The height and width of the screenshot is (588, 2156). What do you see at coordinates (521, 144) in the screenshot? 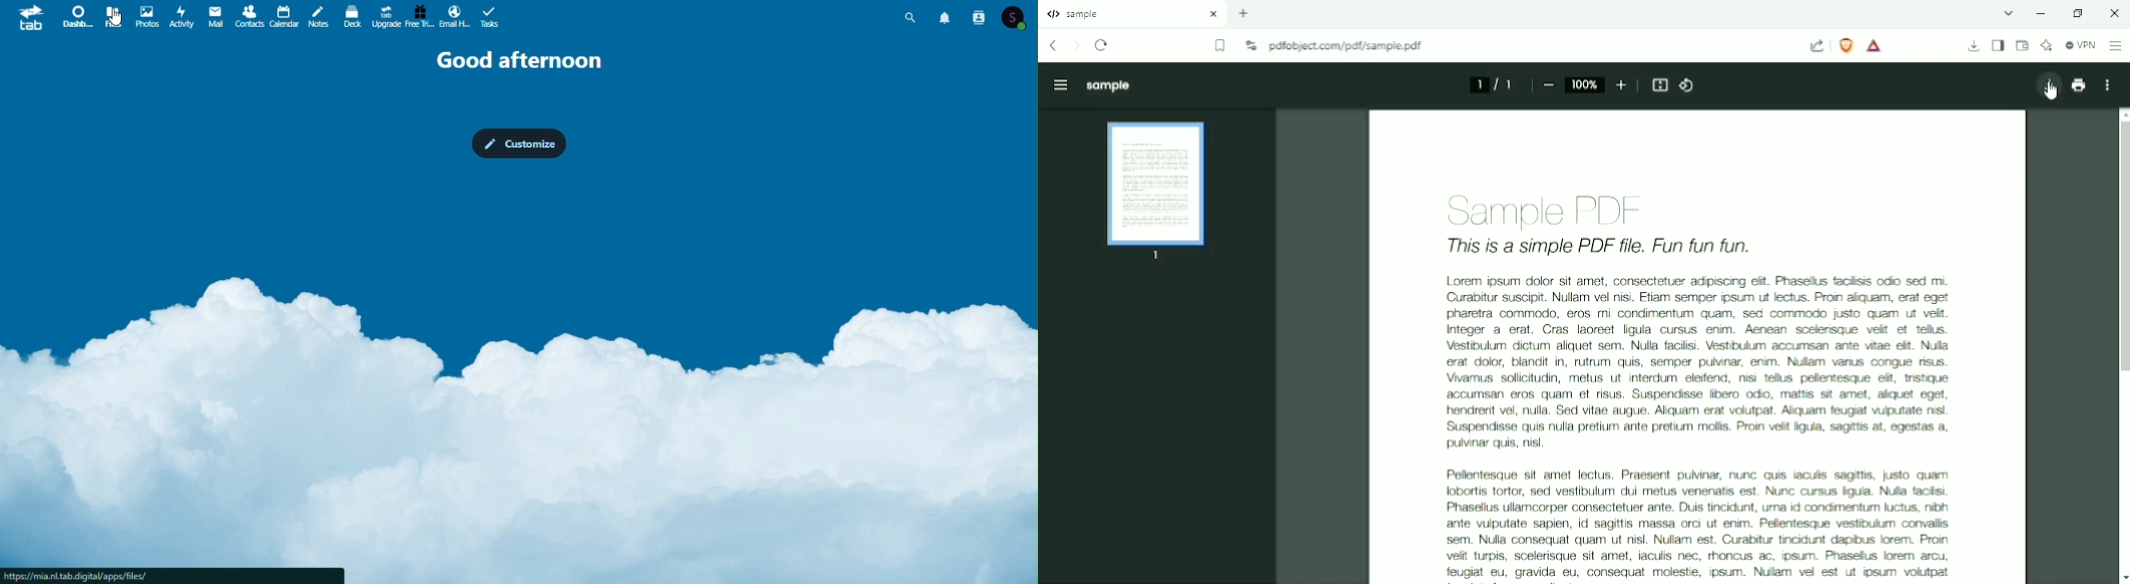
I see `customize` at bounding box center [521, 144].